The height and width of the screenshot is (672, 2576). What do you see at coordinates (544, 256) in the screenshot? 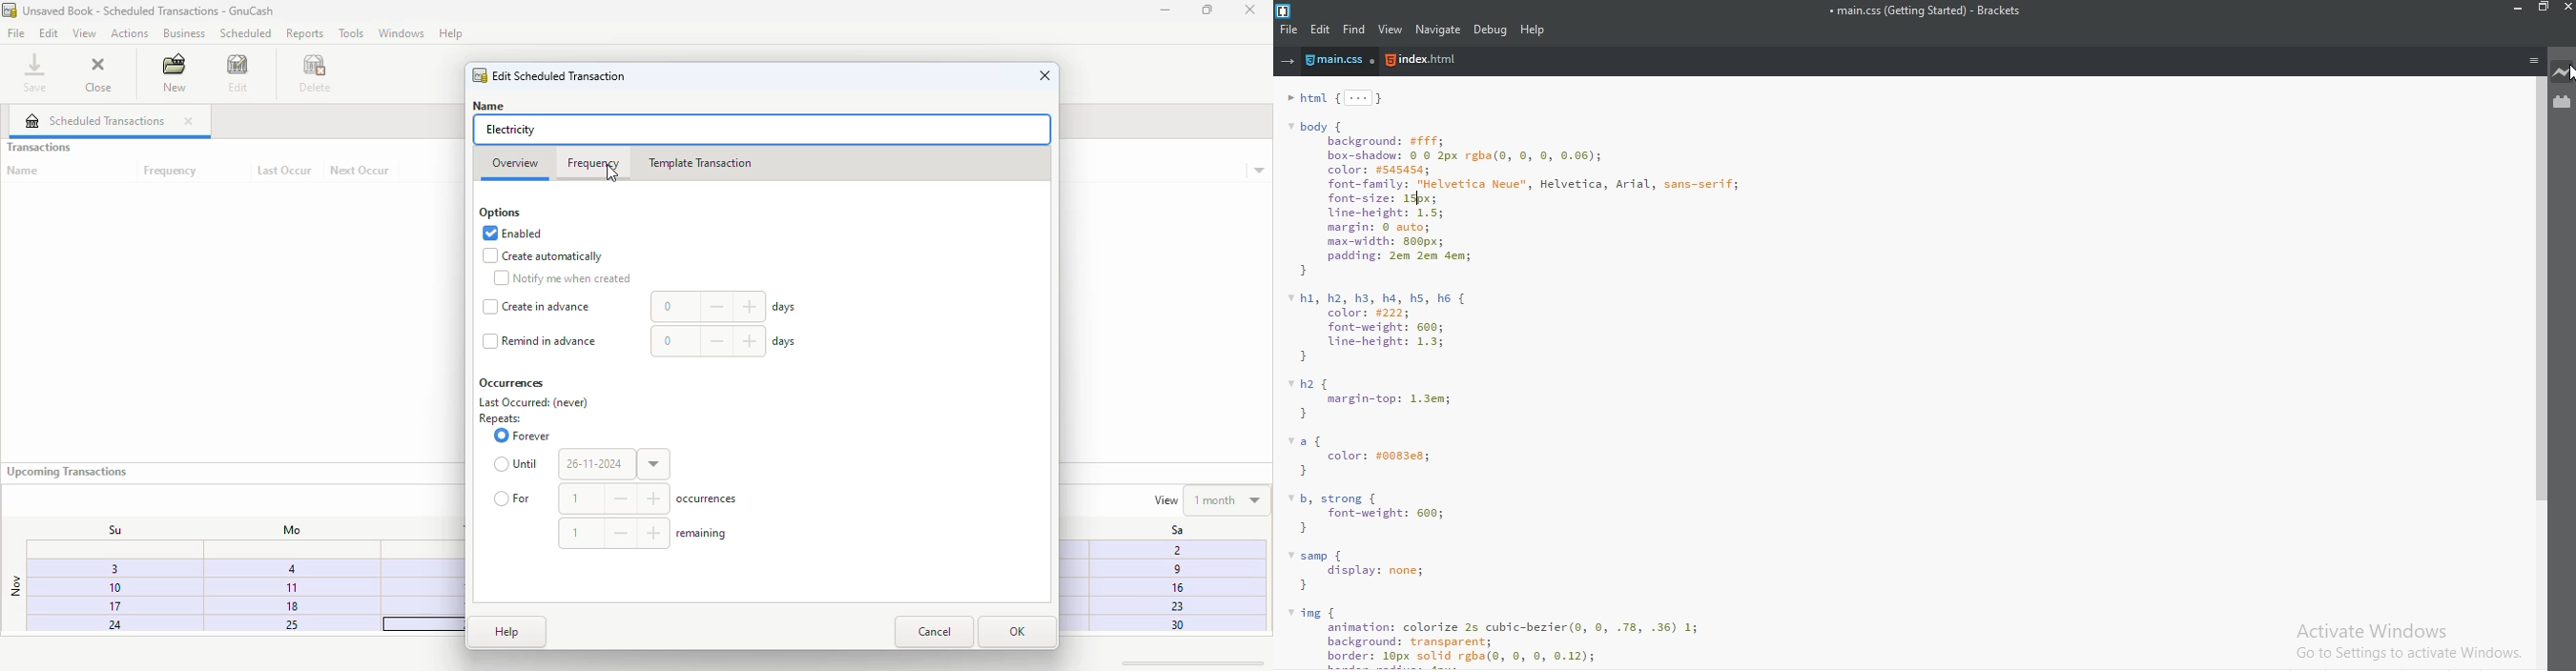
I see `create automatically` at bounding box center [544, 256].